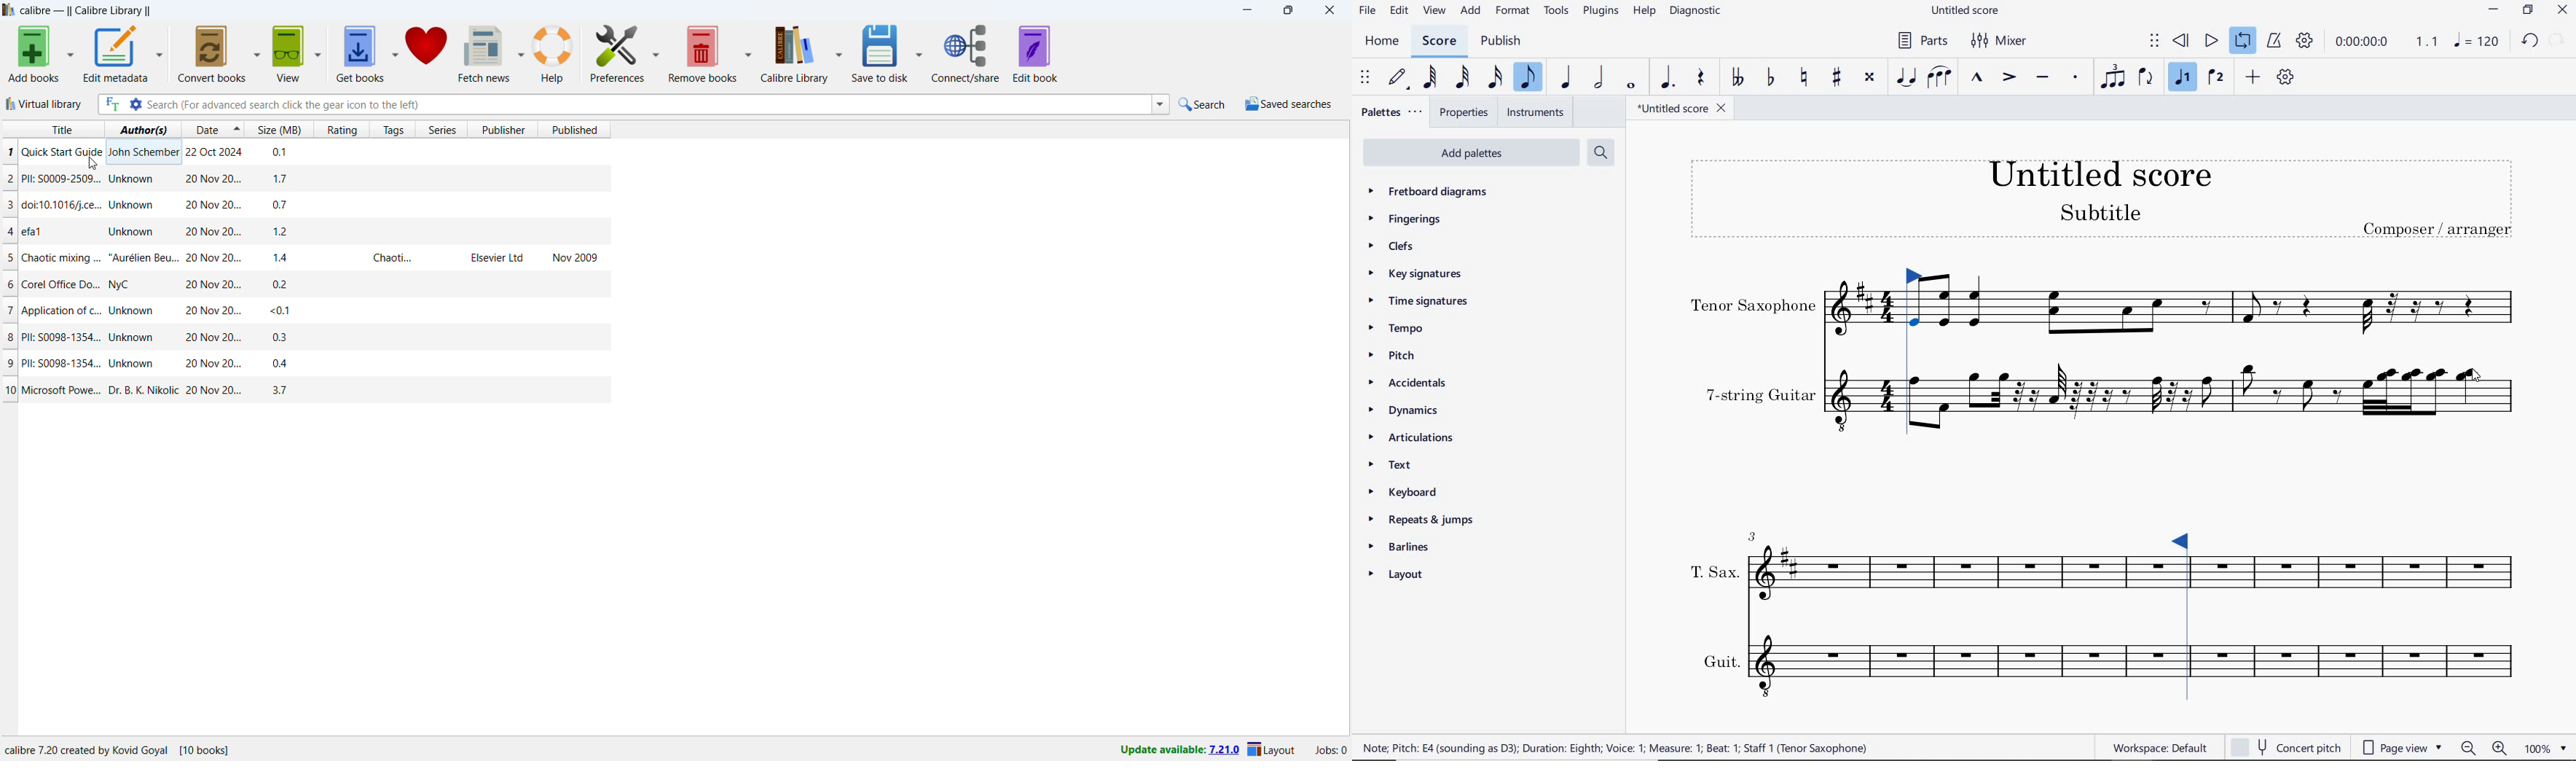  I want to click on MINIMIZE, so click(2497, 9).